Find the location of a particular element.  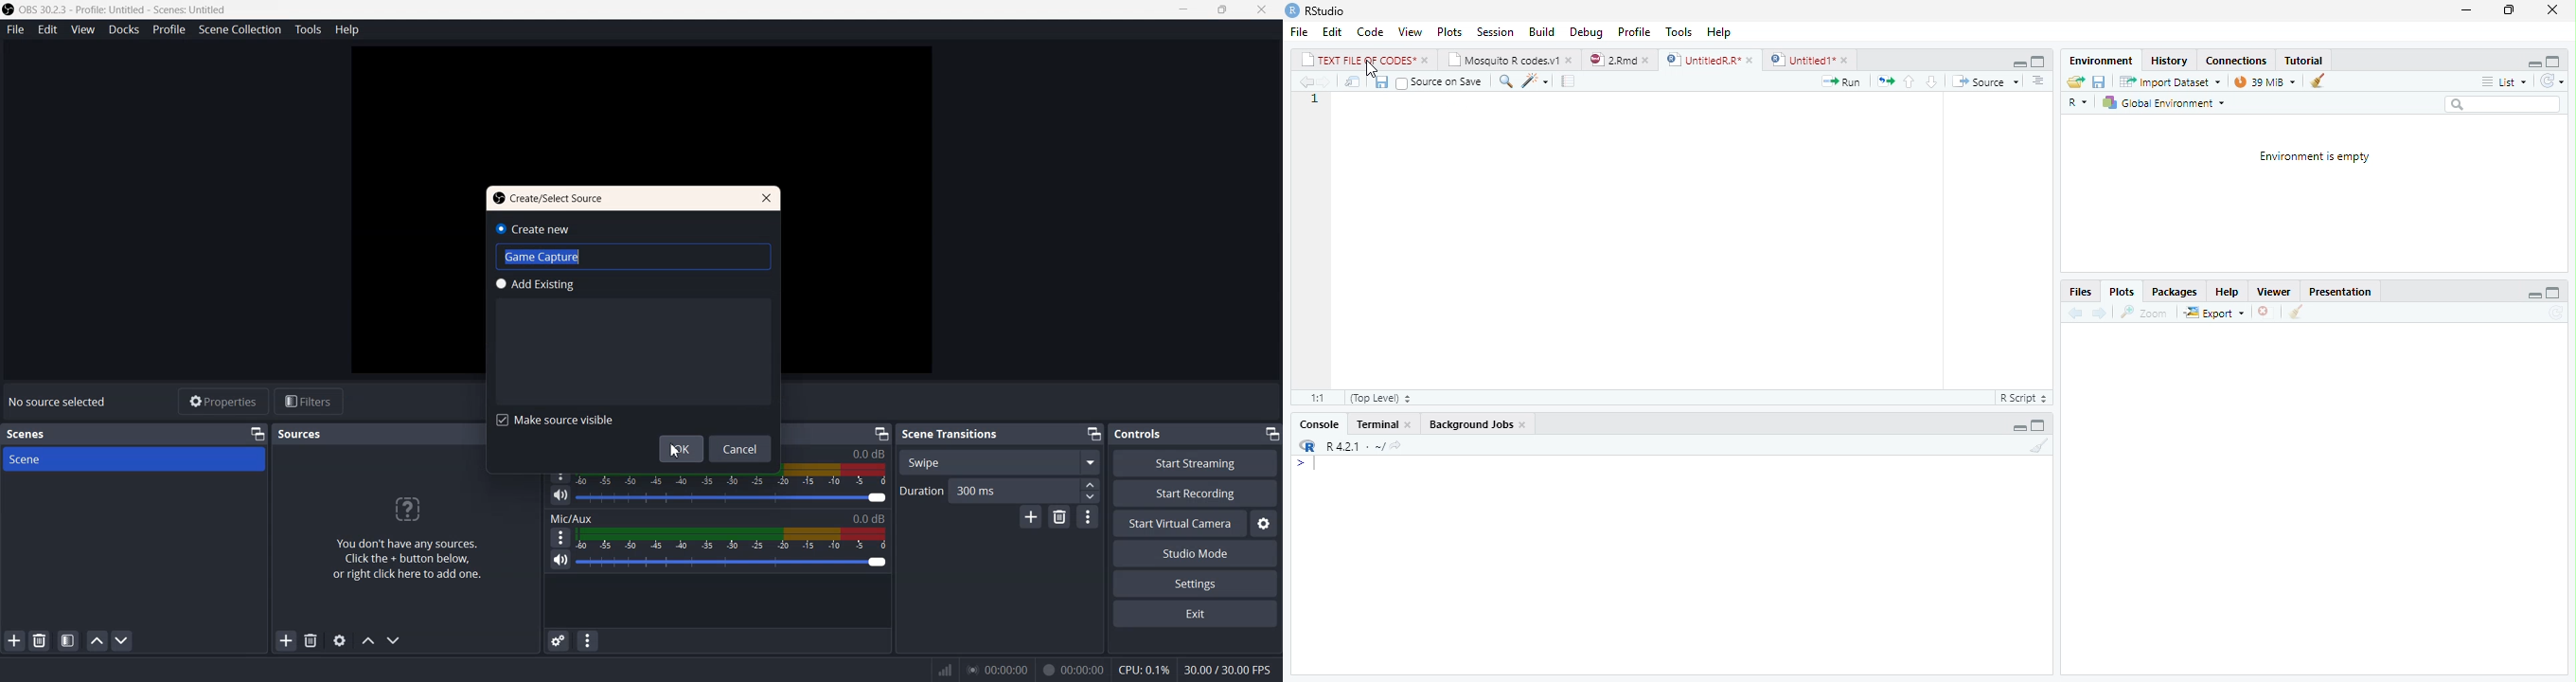

Terminal is located at coordinates (1382, 425).